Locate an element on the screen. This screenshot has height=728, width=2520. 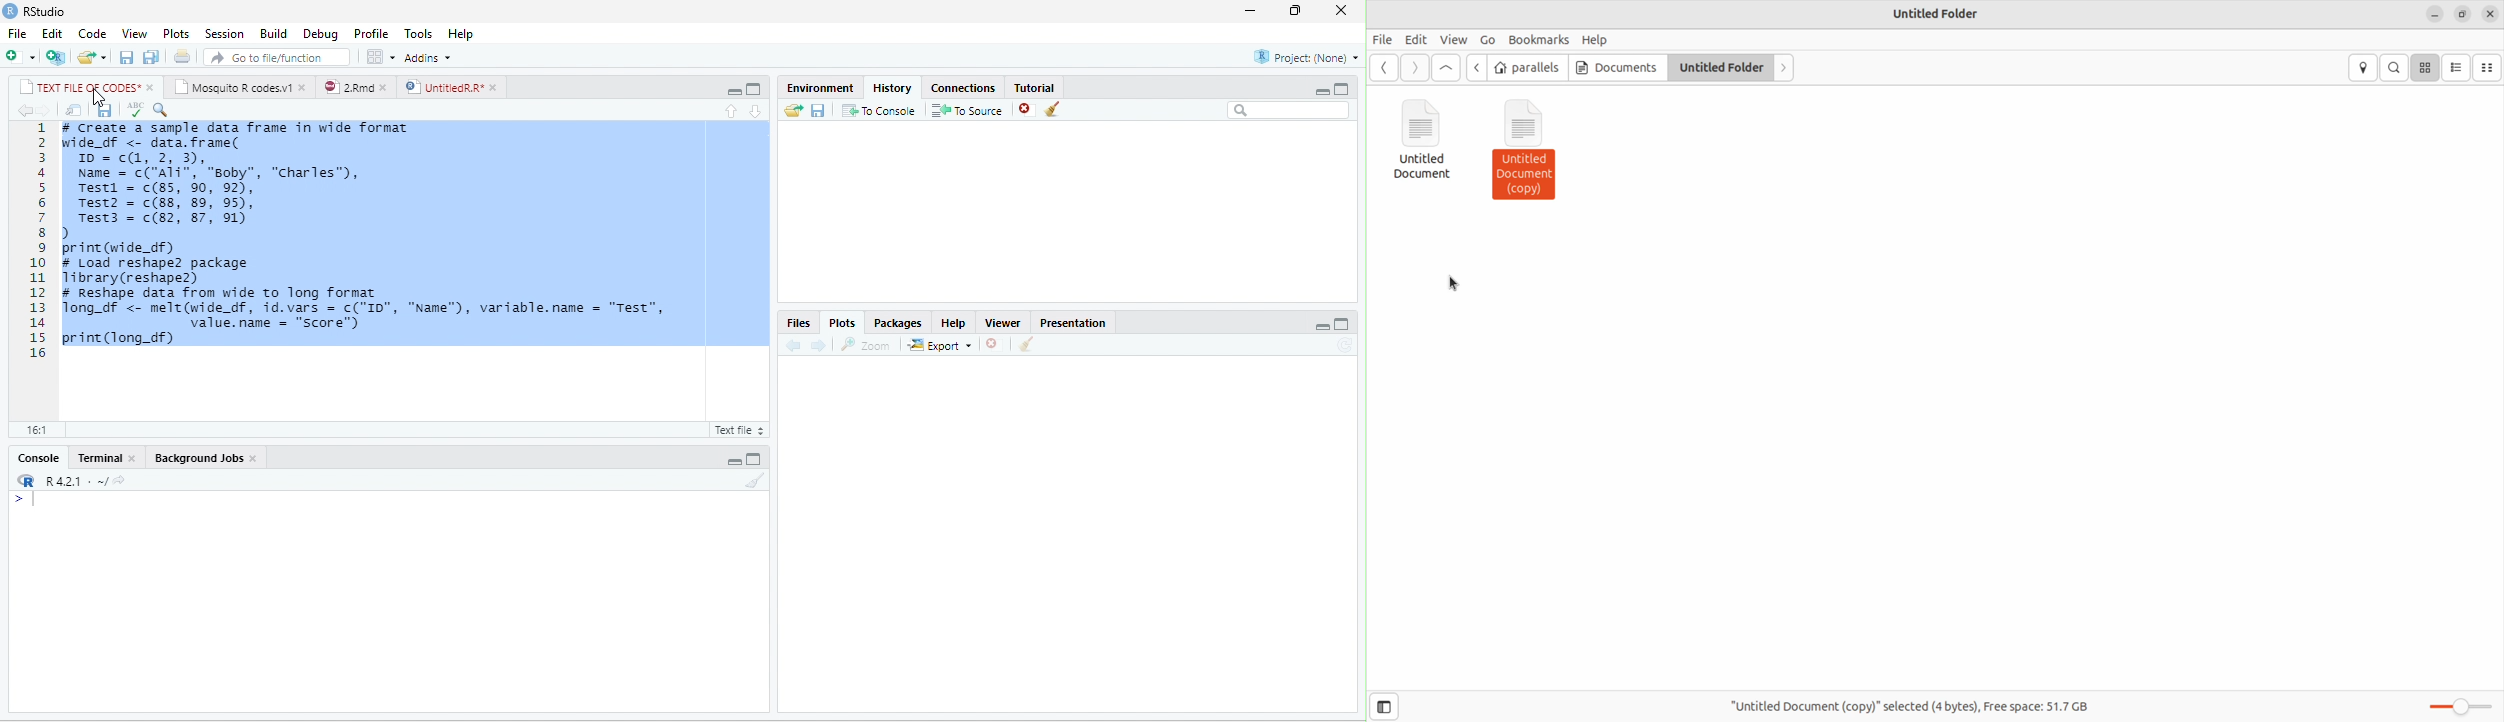
save all is located at coordinates (151, 57).